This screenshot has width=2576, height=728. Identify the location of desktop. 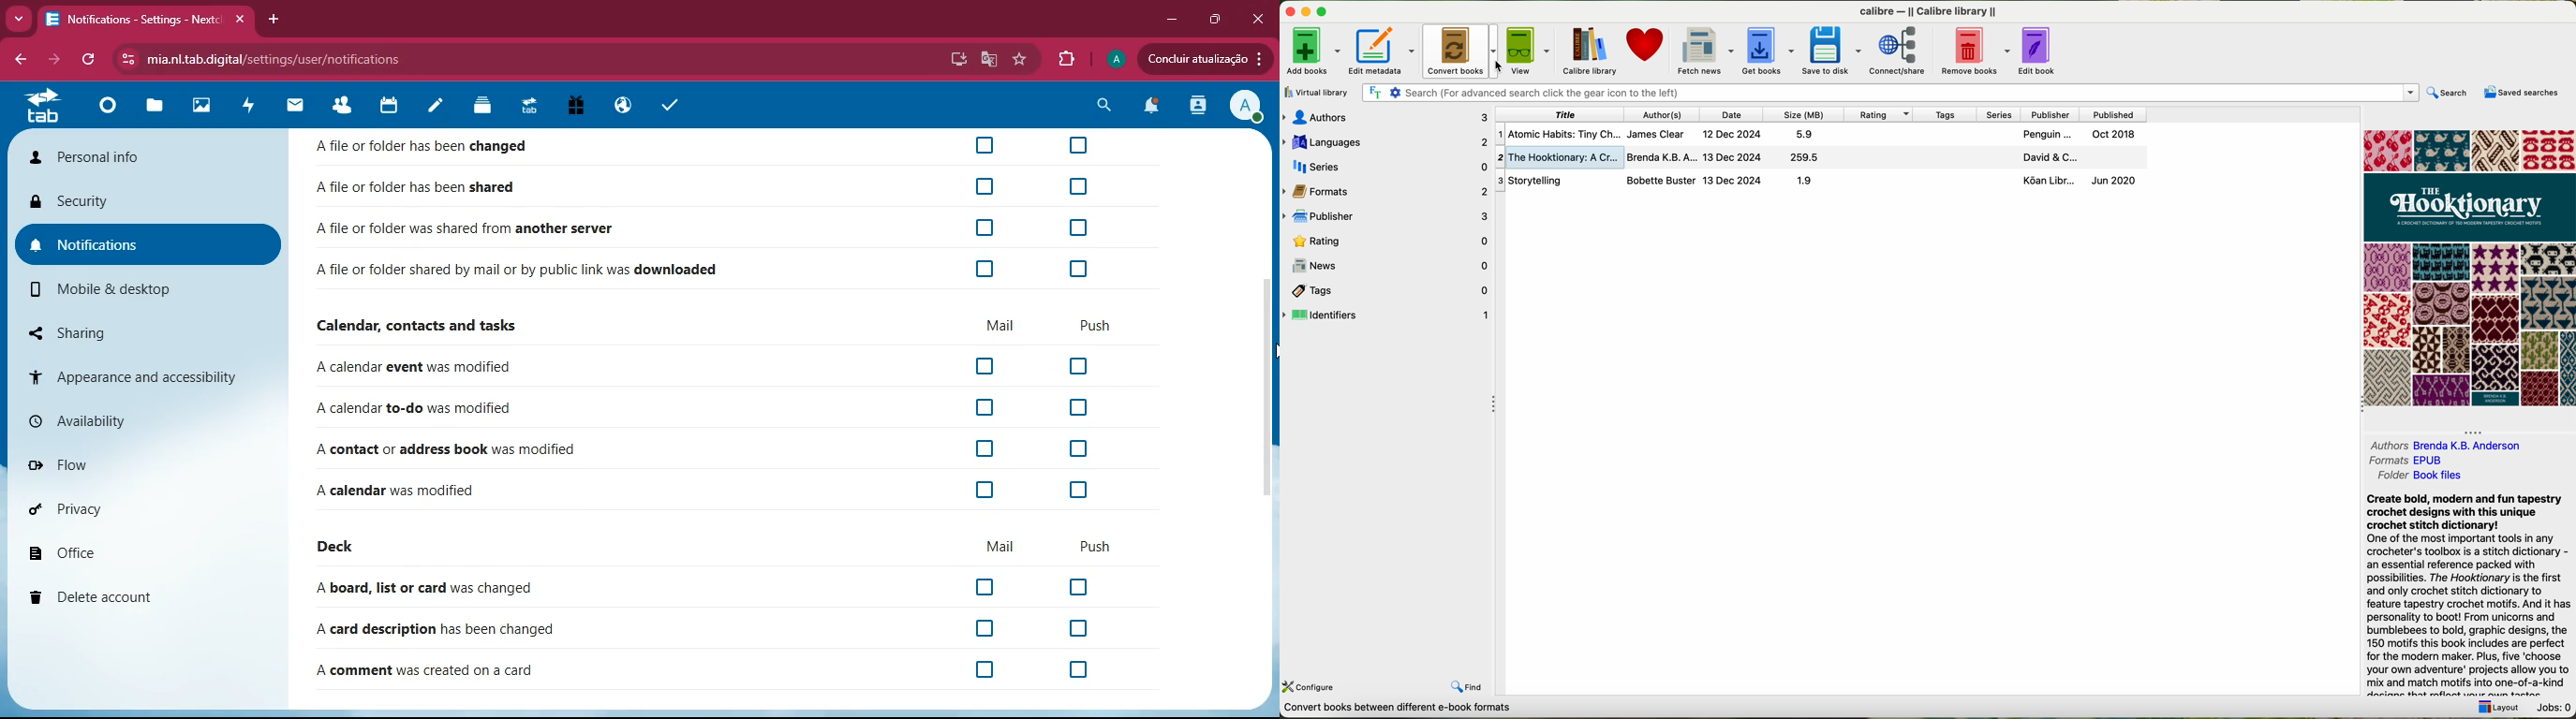
(955, 59).